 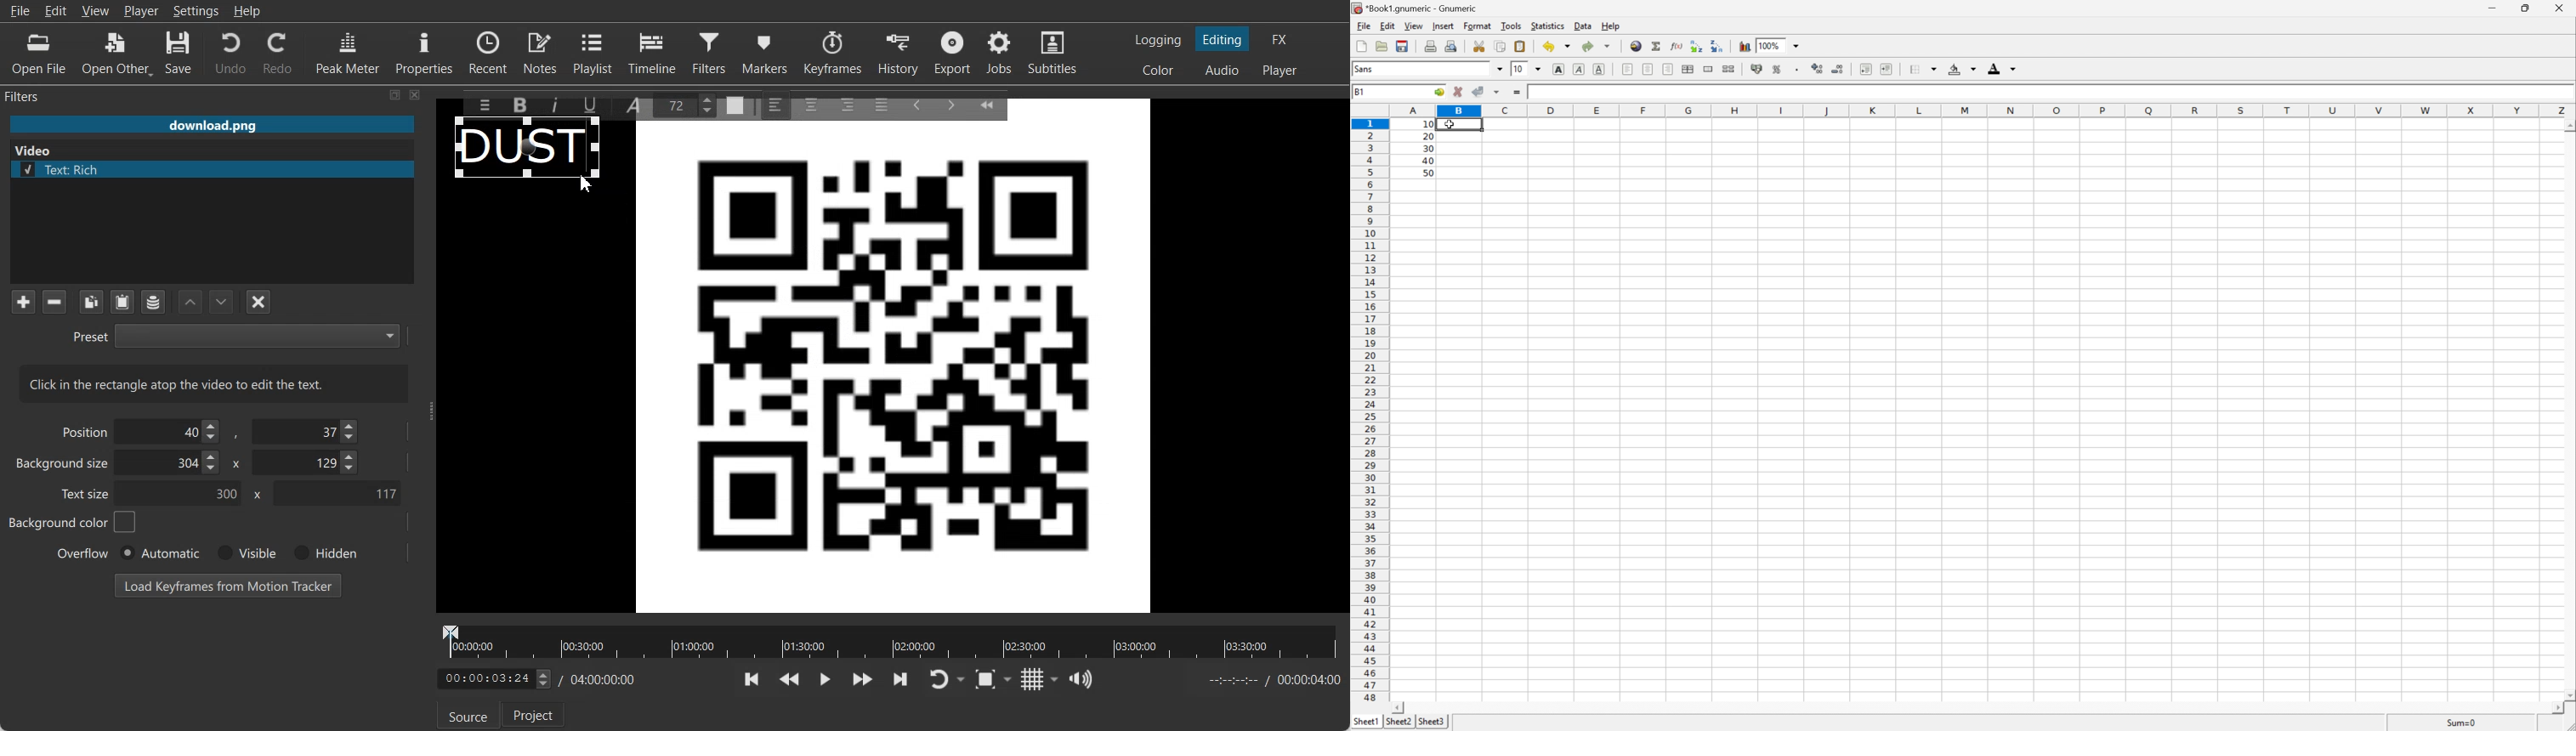 I want to click on Sum=10, so click(x=2461, y=722).